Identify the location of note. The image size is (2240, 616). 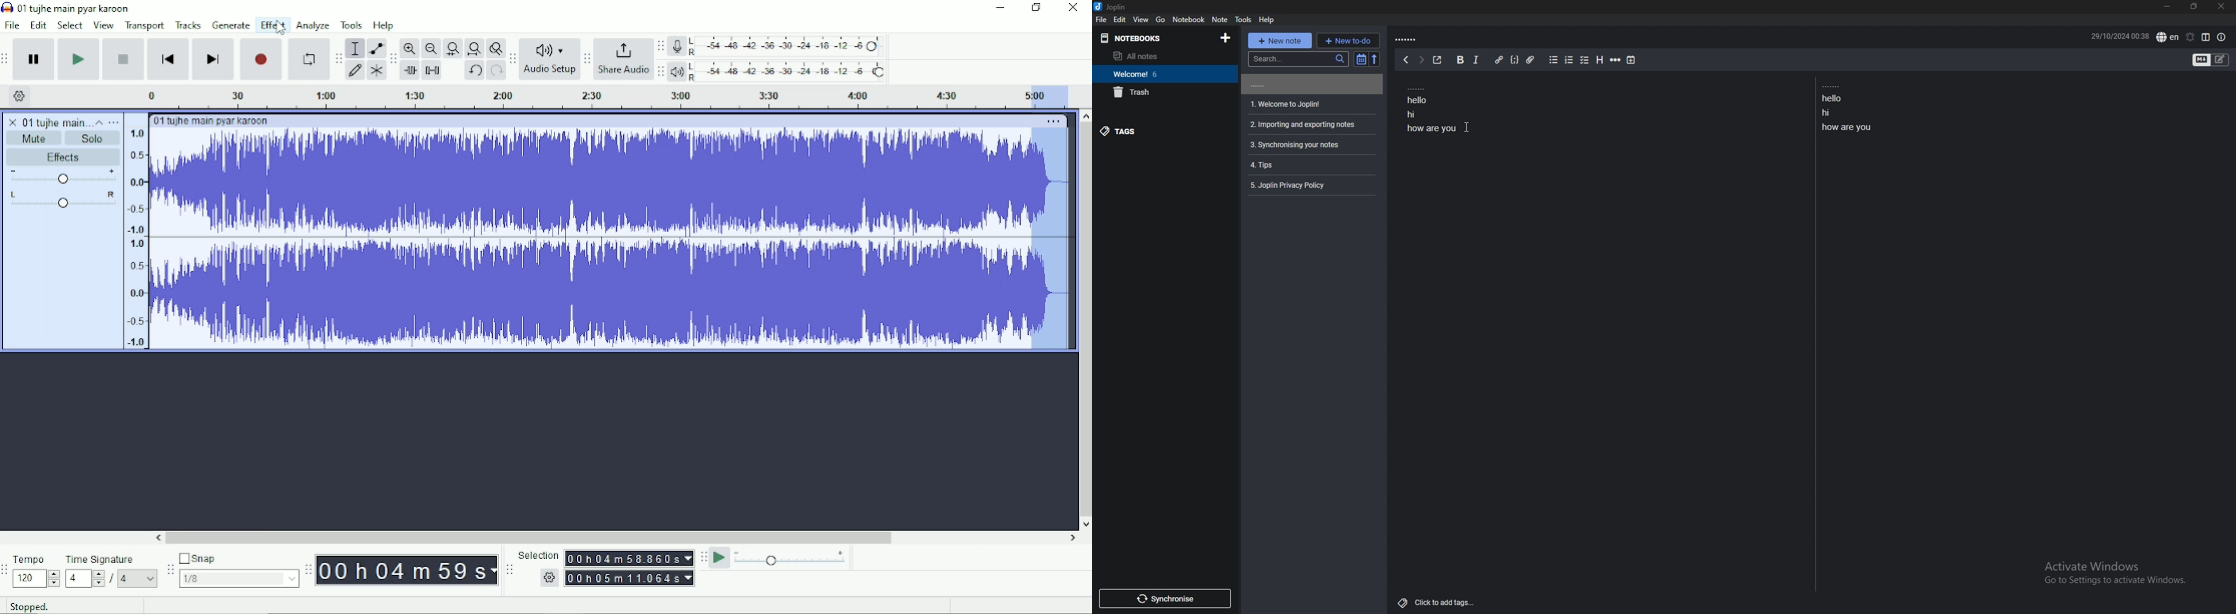
(1309, 185).